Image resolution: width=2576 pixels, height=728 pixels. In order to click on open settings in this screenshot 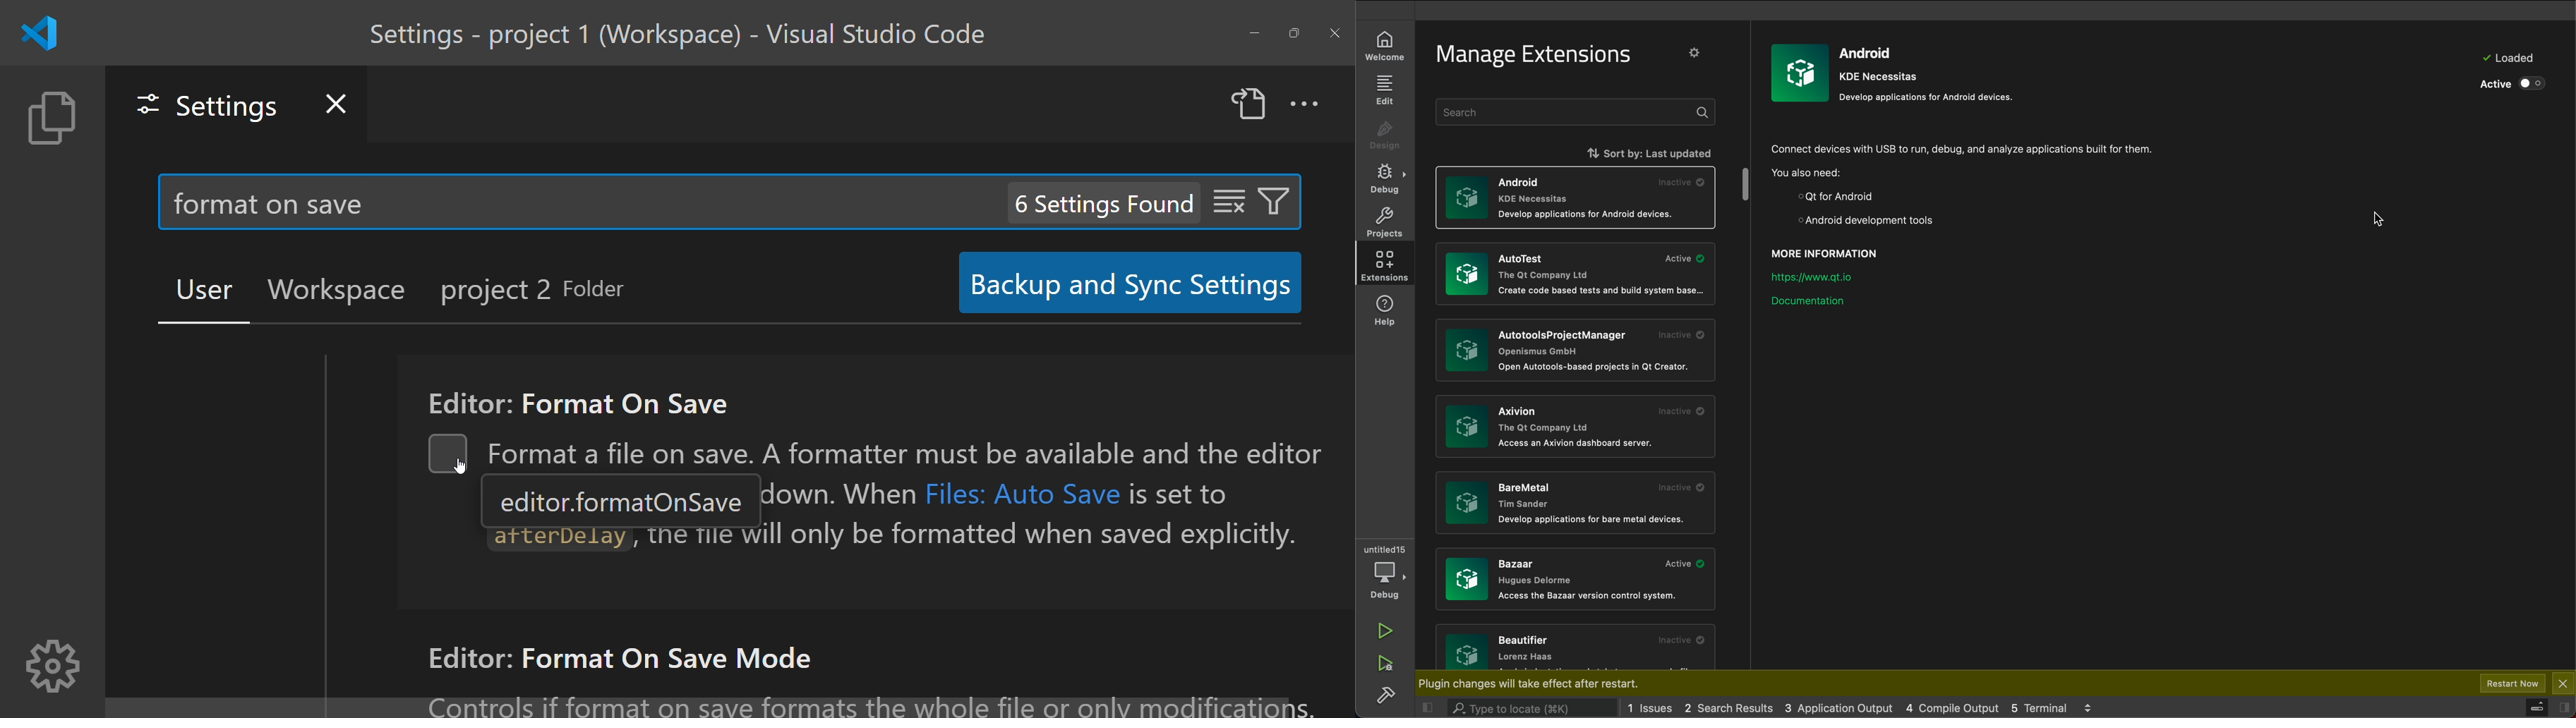, I will do `click(1248, 106)`.